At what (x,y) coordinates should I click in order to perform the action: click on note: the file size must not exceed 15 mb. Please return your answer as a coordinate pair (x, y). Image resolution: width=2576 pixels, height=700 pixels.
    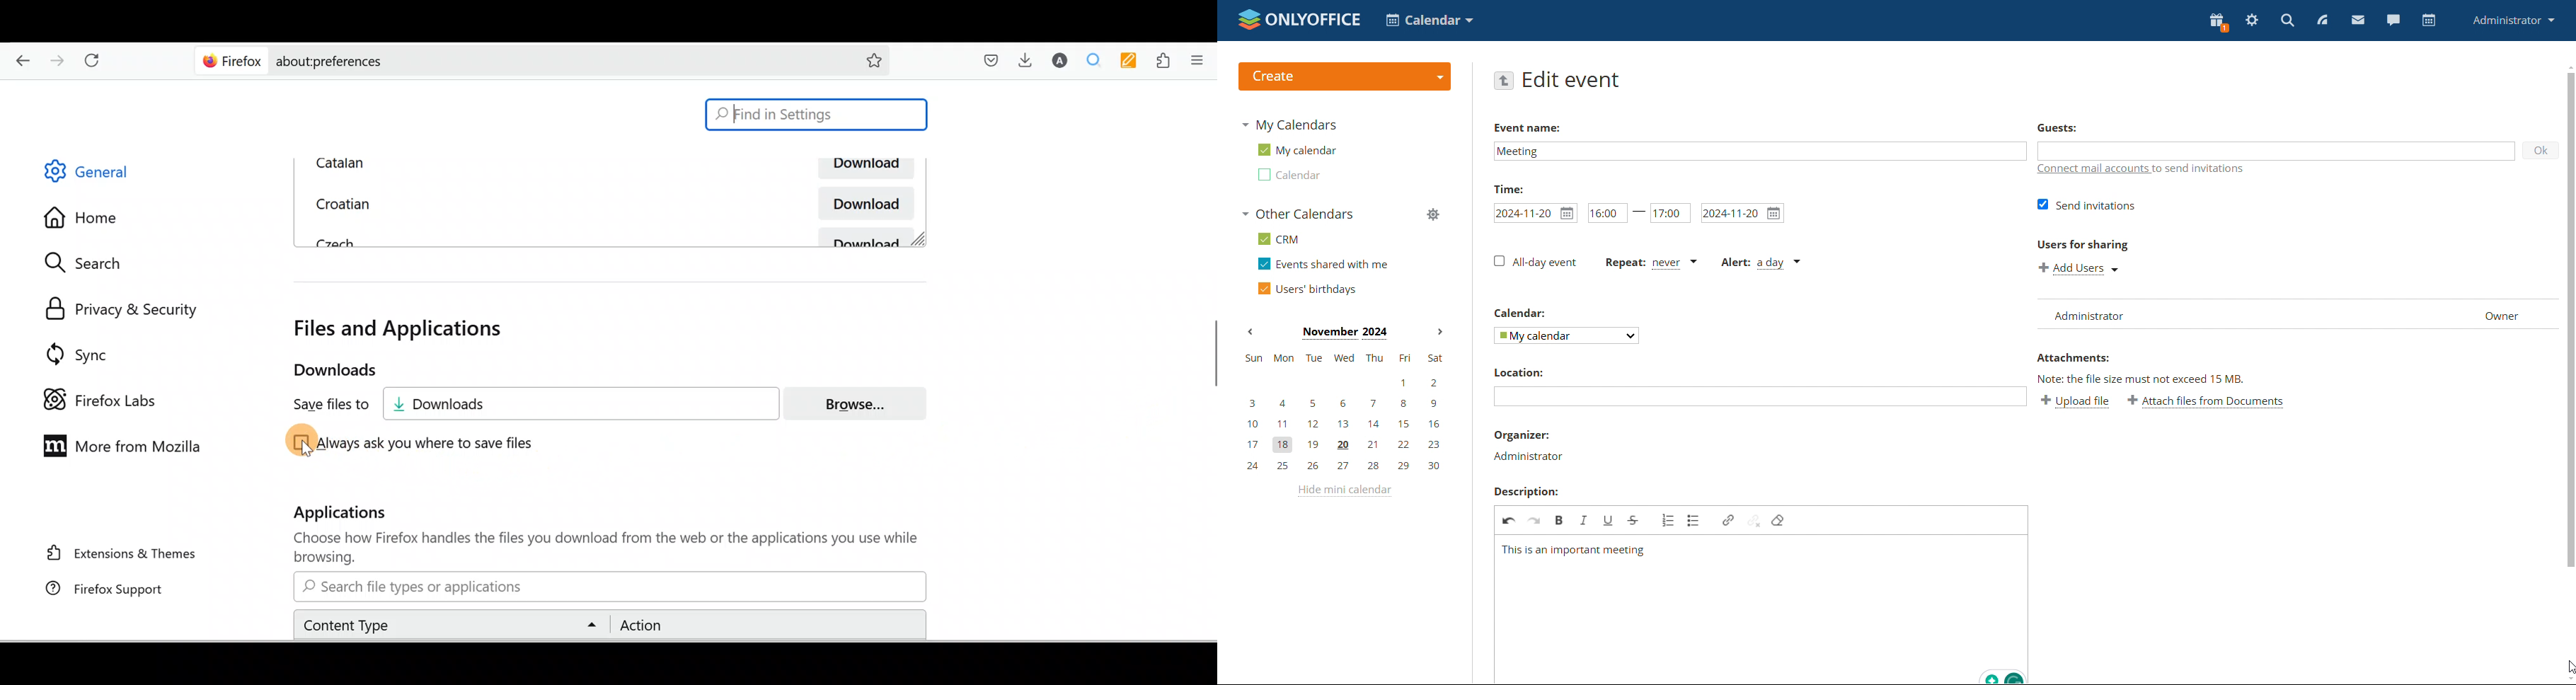
    Looking at the image, I should click on (2143, 380).